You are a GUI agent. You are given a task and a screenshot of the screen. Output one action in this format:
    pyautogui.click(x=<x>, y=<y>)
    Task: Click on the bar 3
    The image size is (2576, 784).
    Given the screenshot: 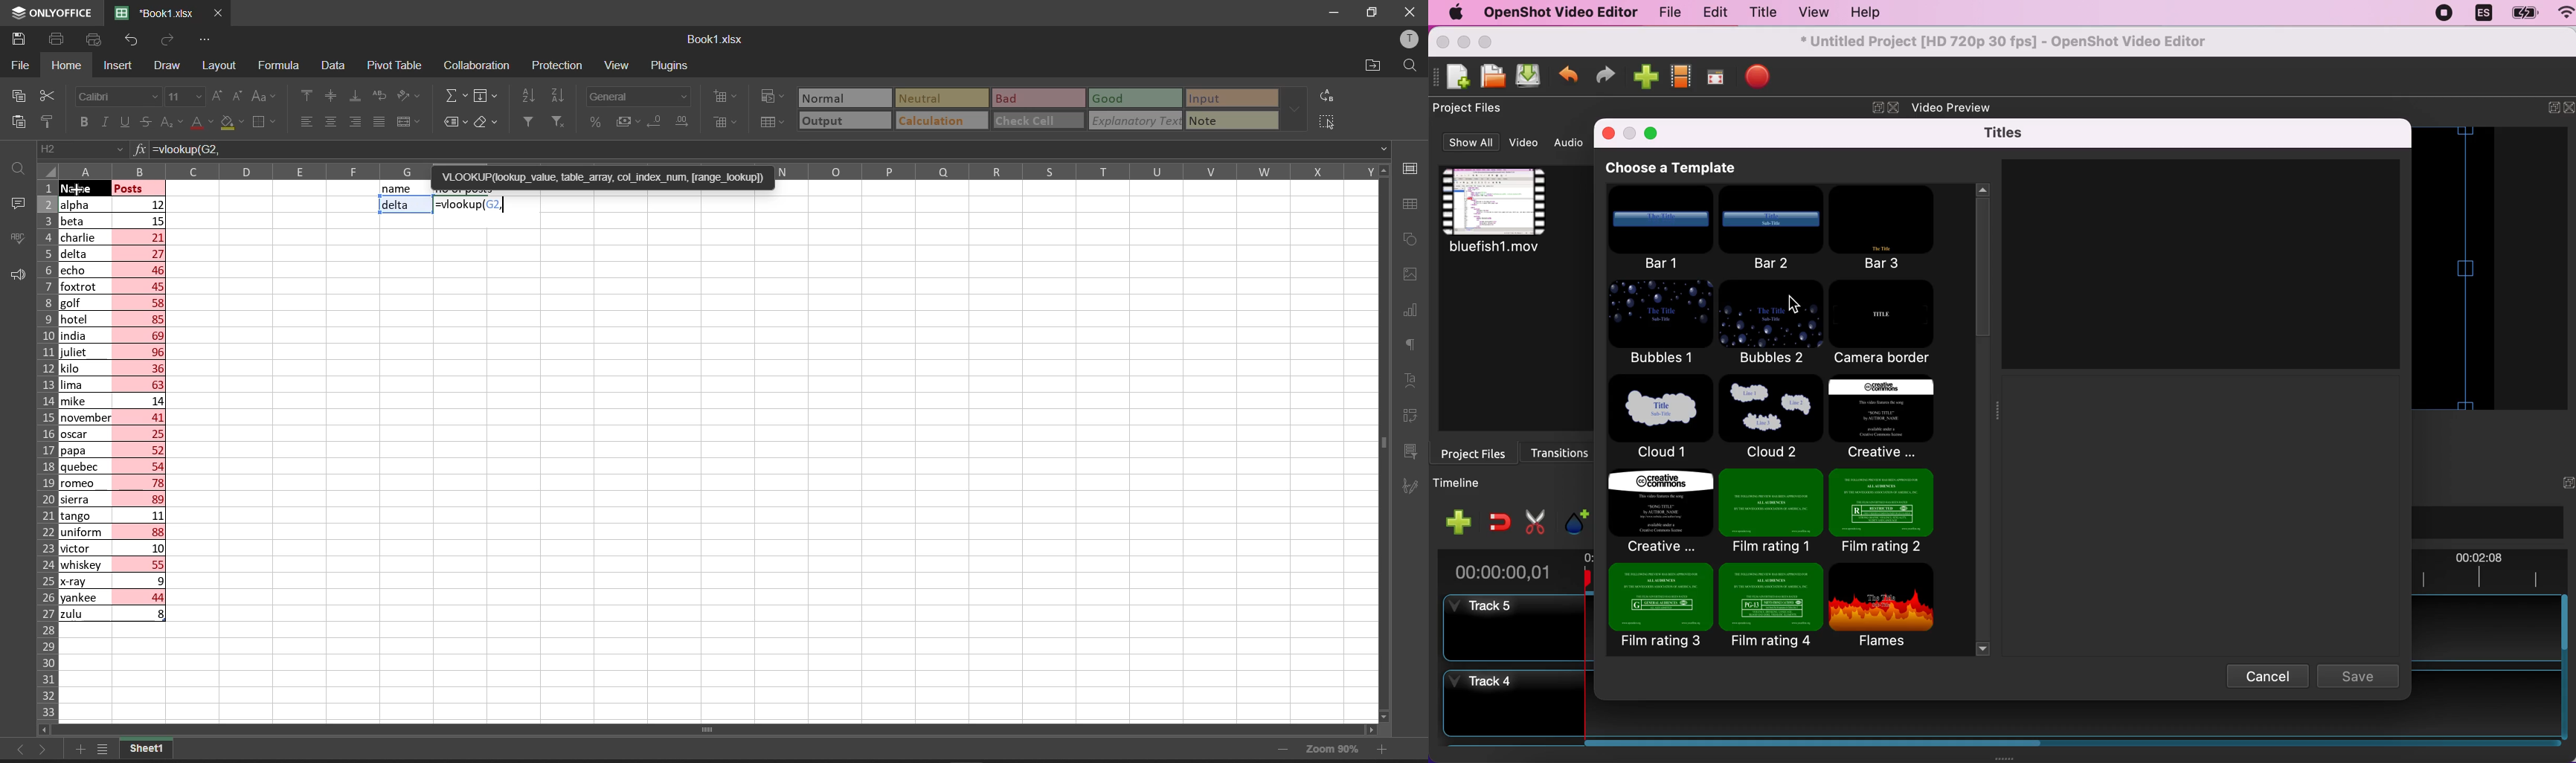 What is the action you would take?
    pyautogui.click(x=1887, y=227)
    